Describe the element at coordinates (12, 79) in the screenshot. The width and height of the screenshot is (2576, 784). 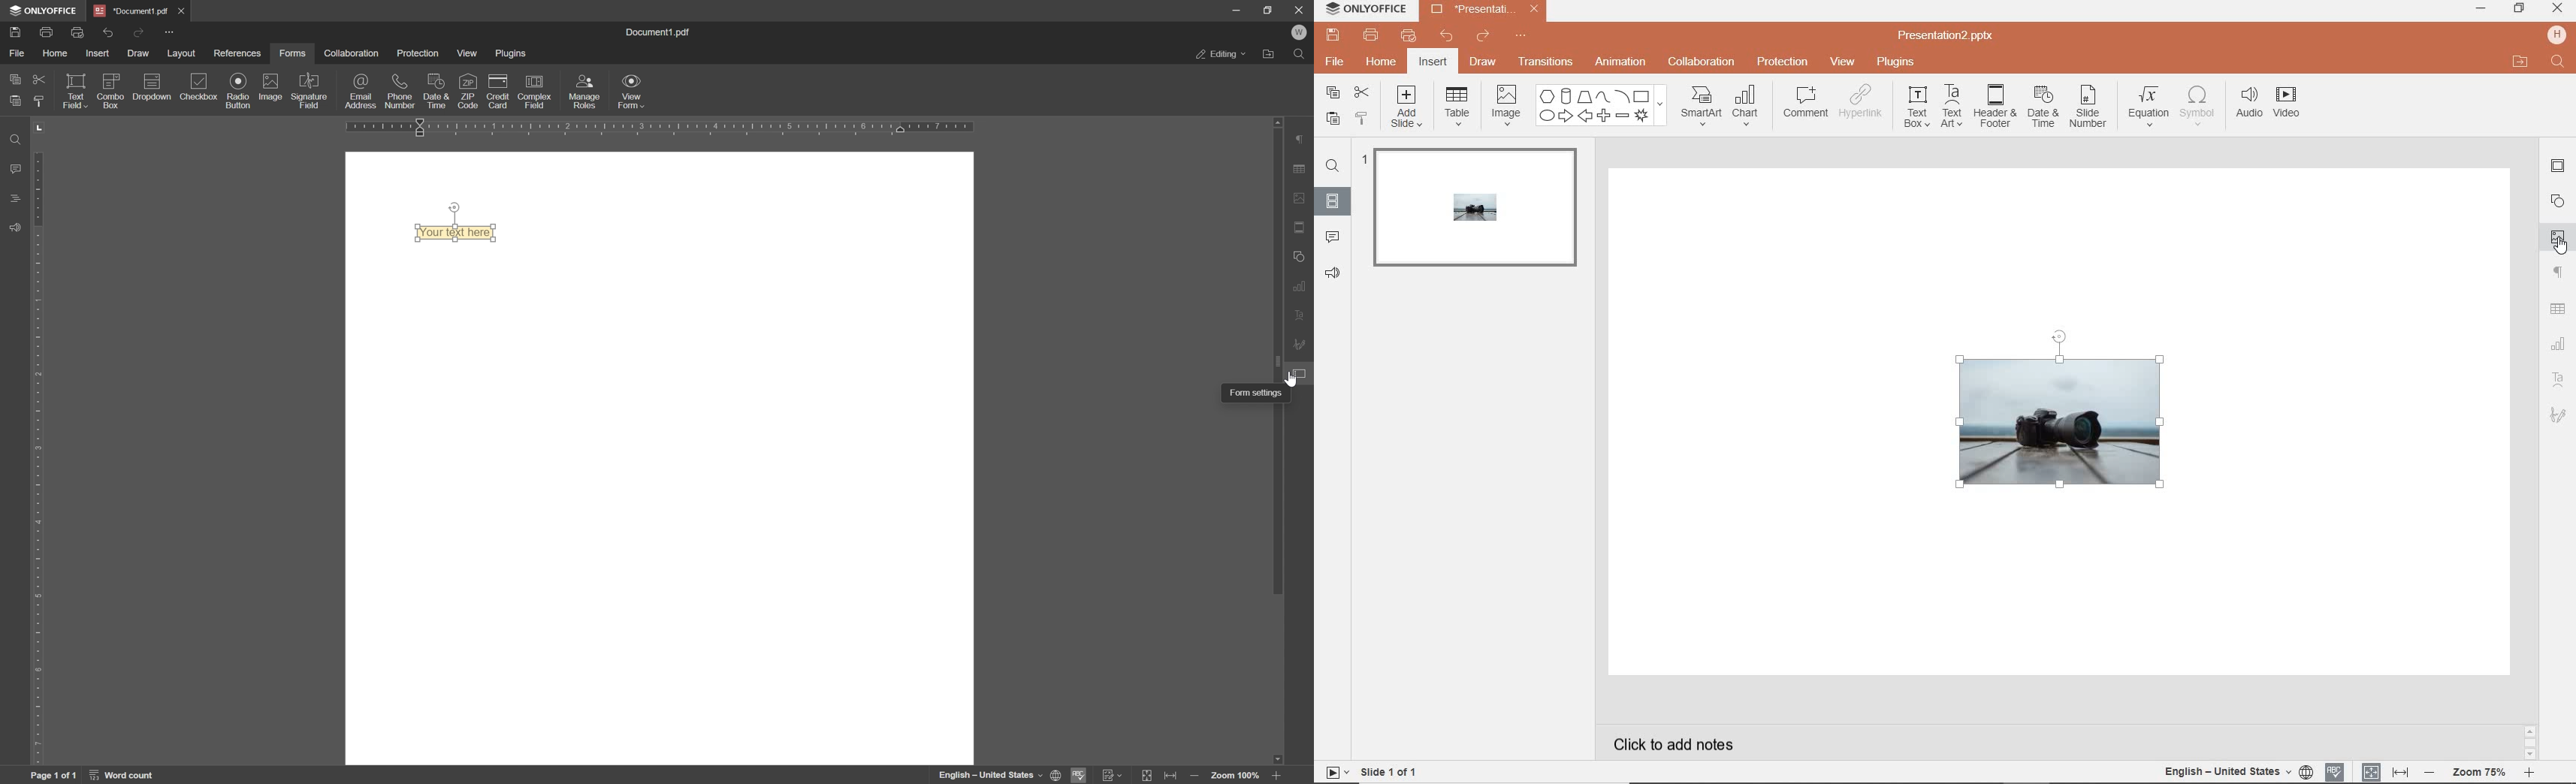
I see `copy` at that location.